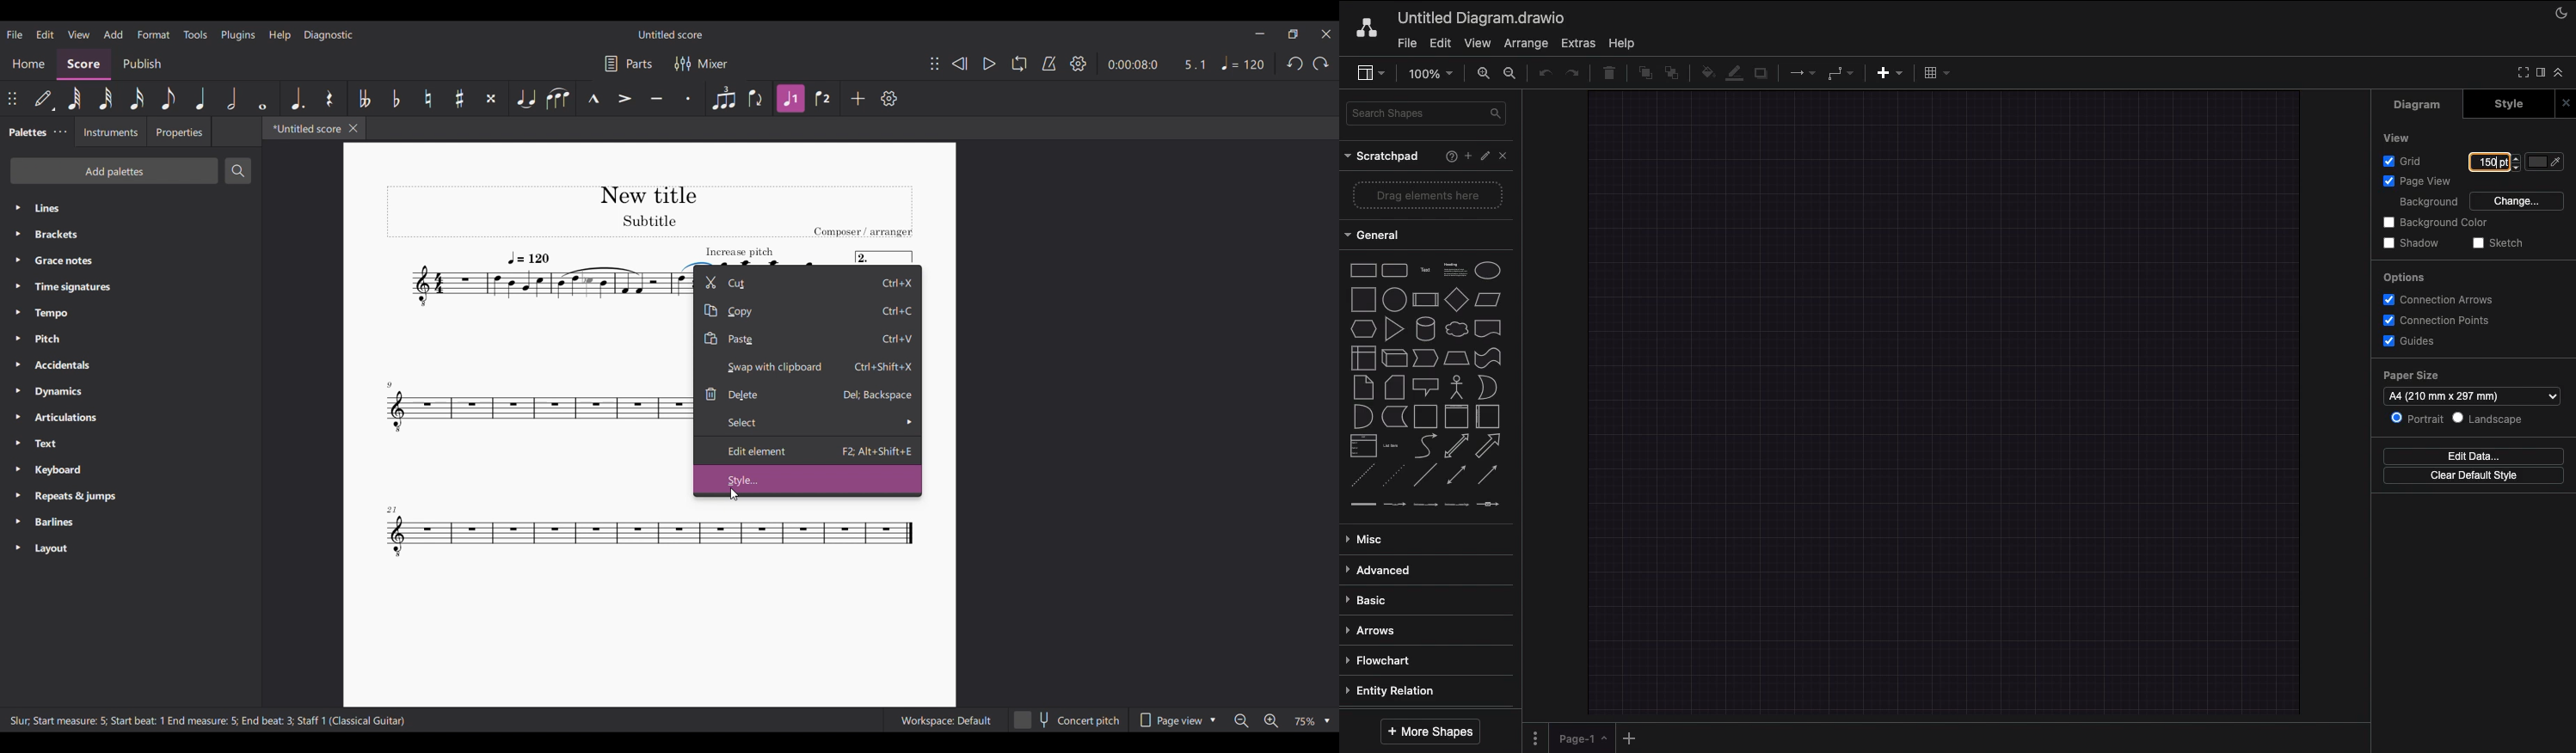  Describe the element at coordinates (1580, 43) in the screenshot. I see `Extras` at that location.